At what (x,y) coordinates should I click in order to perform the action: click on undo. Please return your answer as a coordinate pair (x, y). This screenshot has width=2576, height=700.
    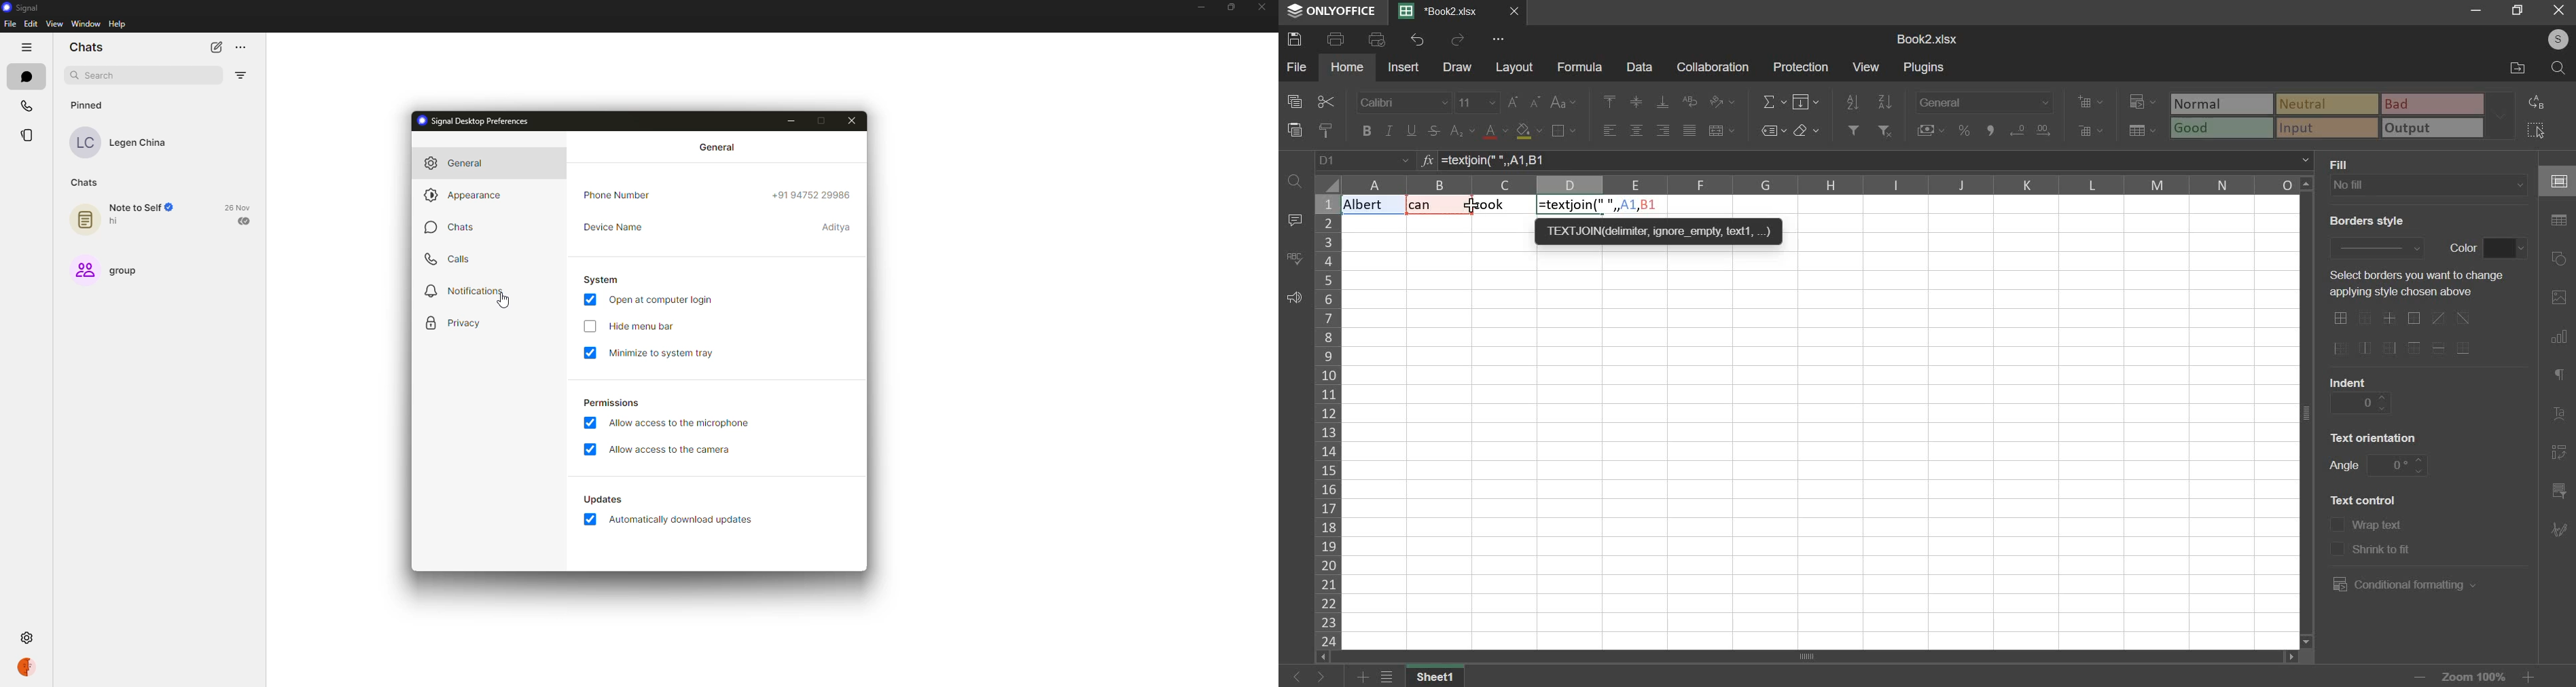
    Looking at the image, I should click on (1417, 39).